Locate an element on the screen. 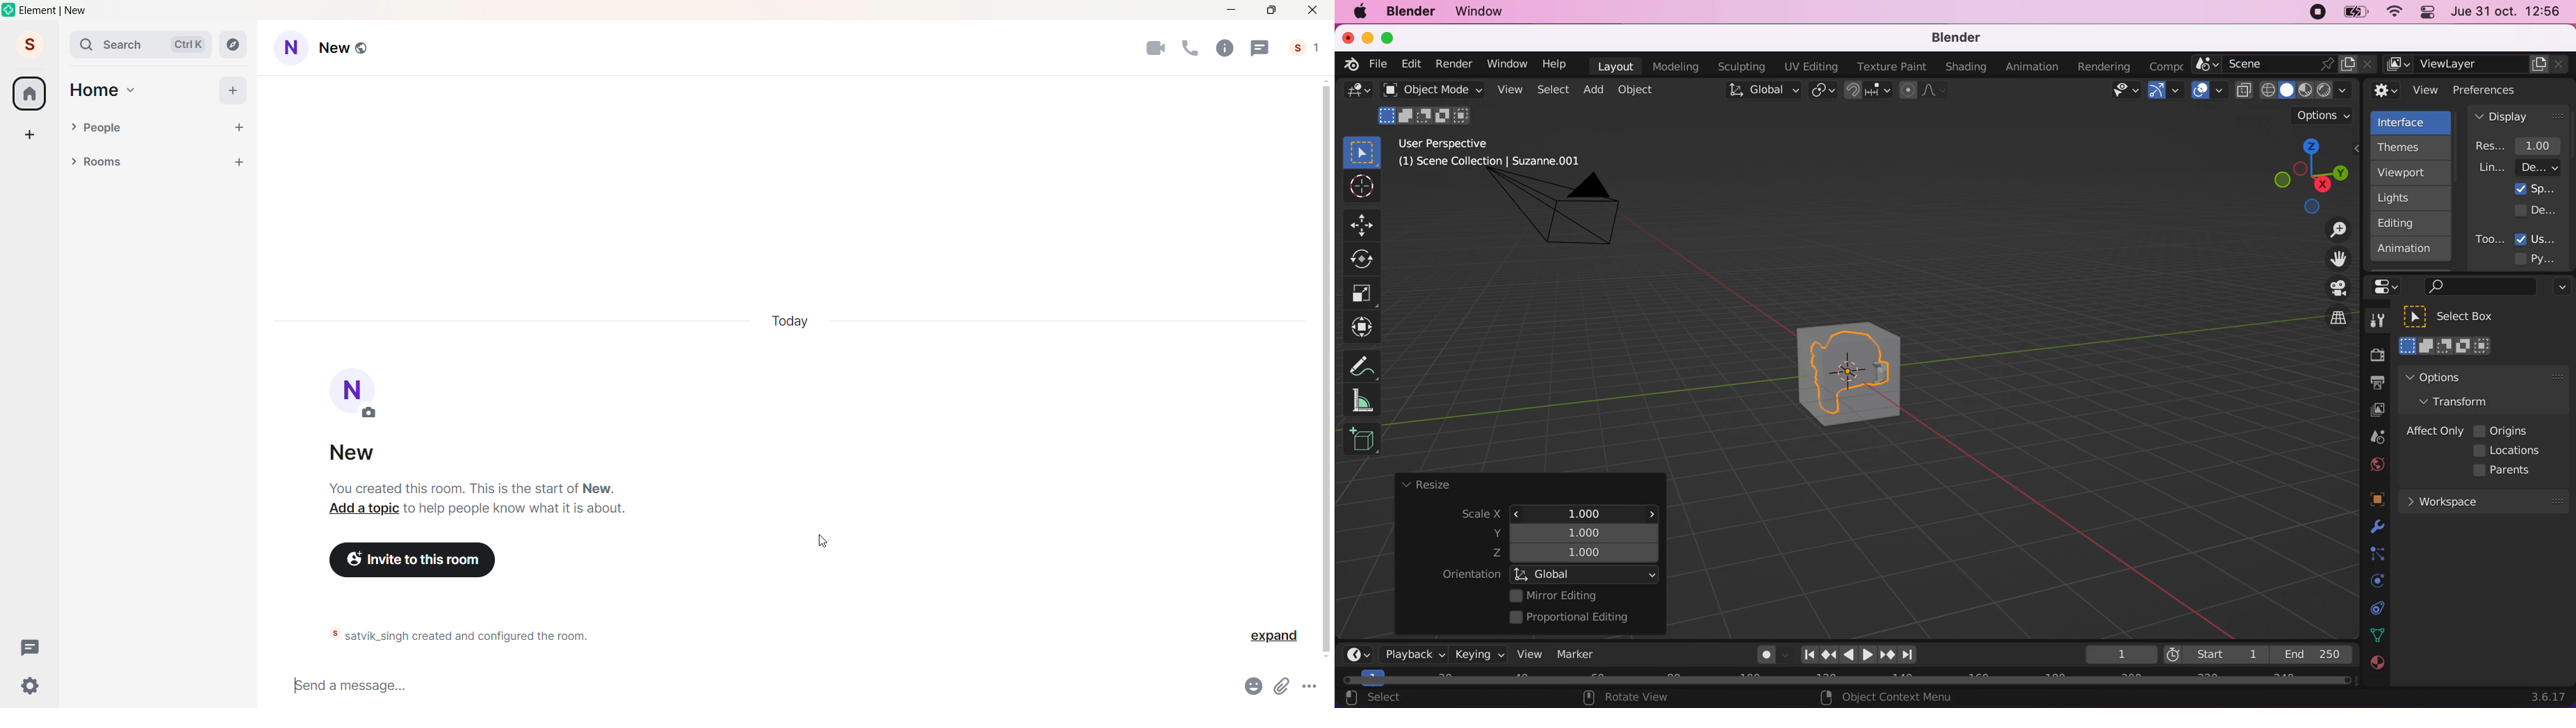 Image resolution: width=2576 pixels, height=728 pixels. maximize is located at coordinates (1393, 37).